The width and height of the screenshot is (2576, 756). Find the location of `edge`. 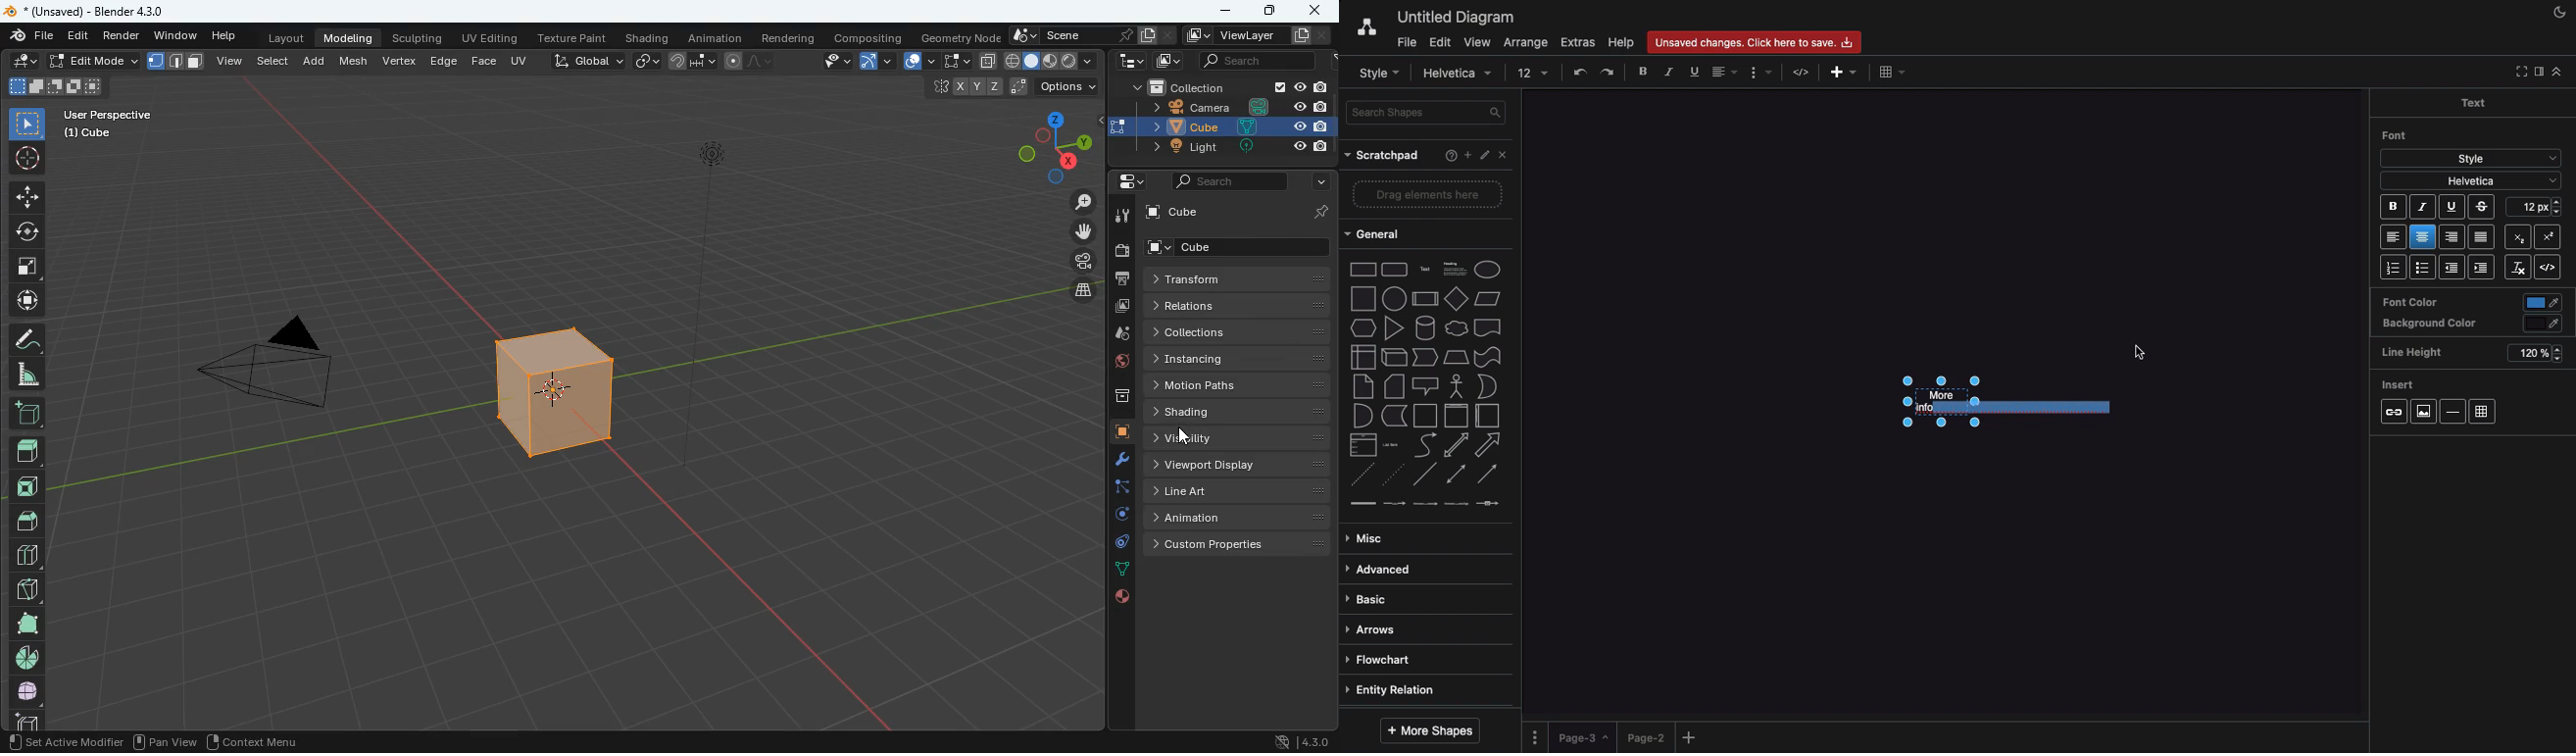

edge is located at coordinates (443, 63).